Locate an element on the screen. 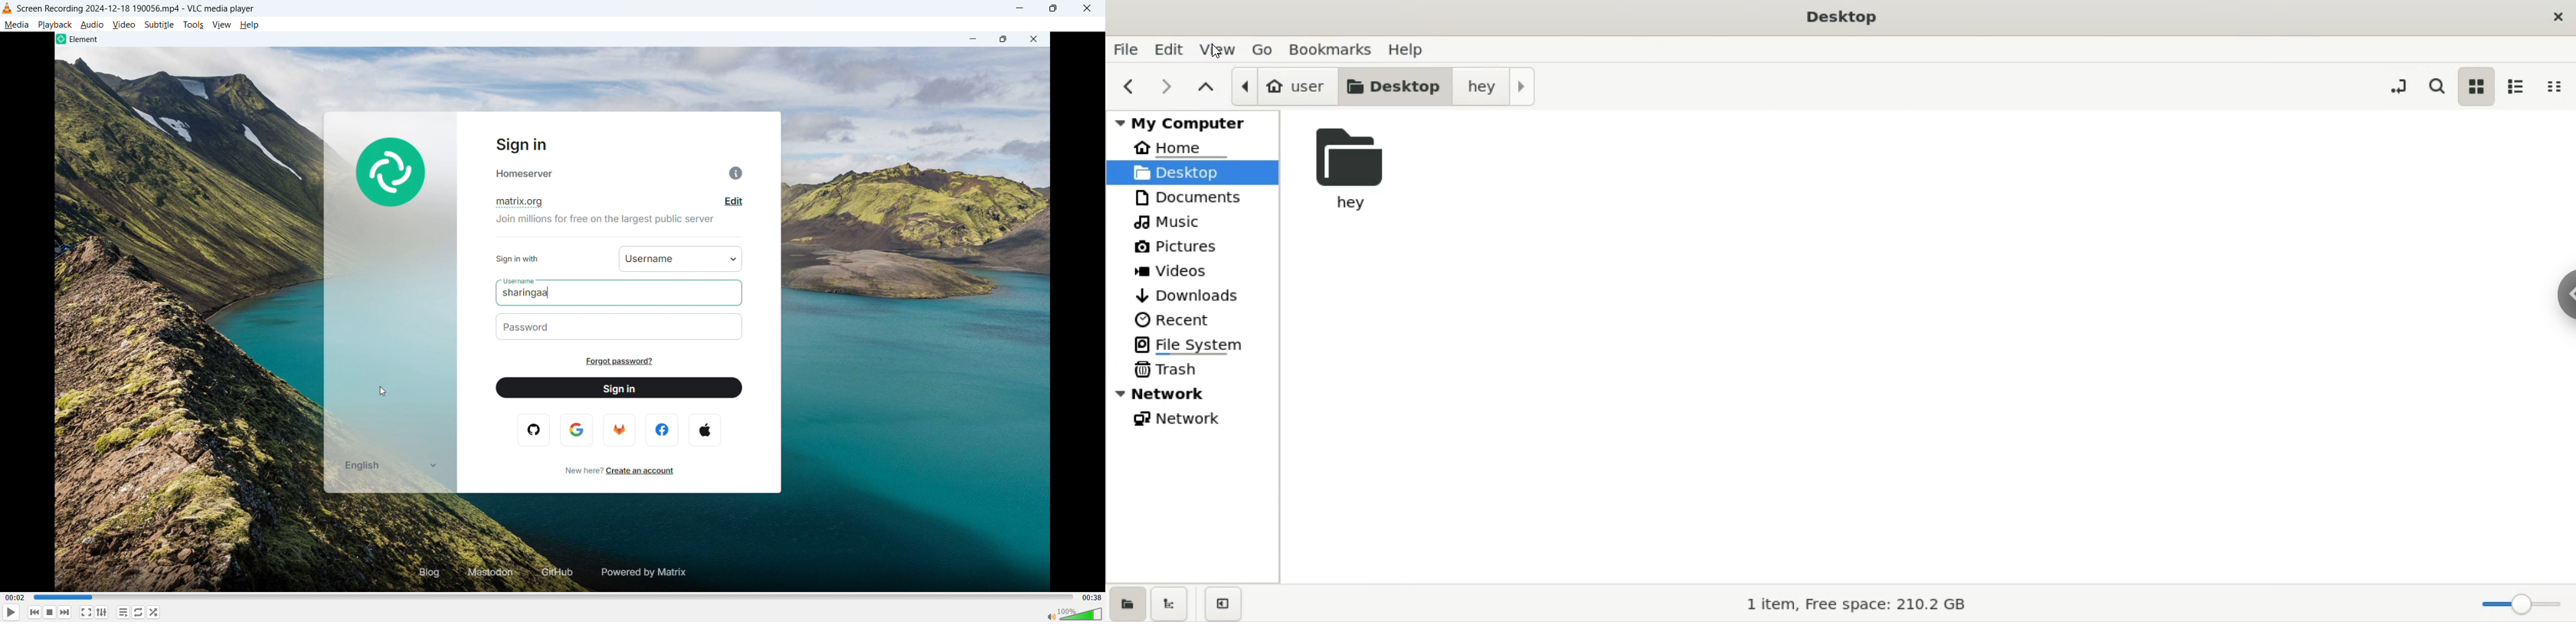 This screenshot has width=2576, height=644. close sidebars is located at coordinates (1228, 604).